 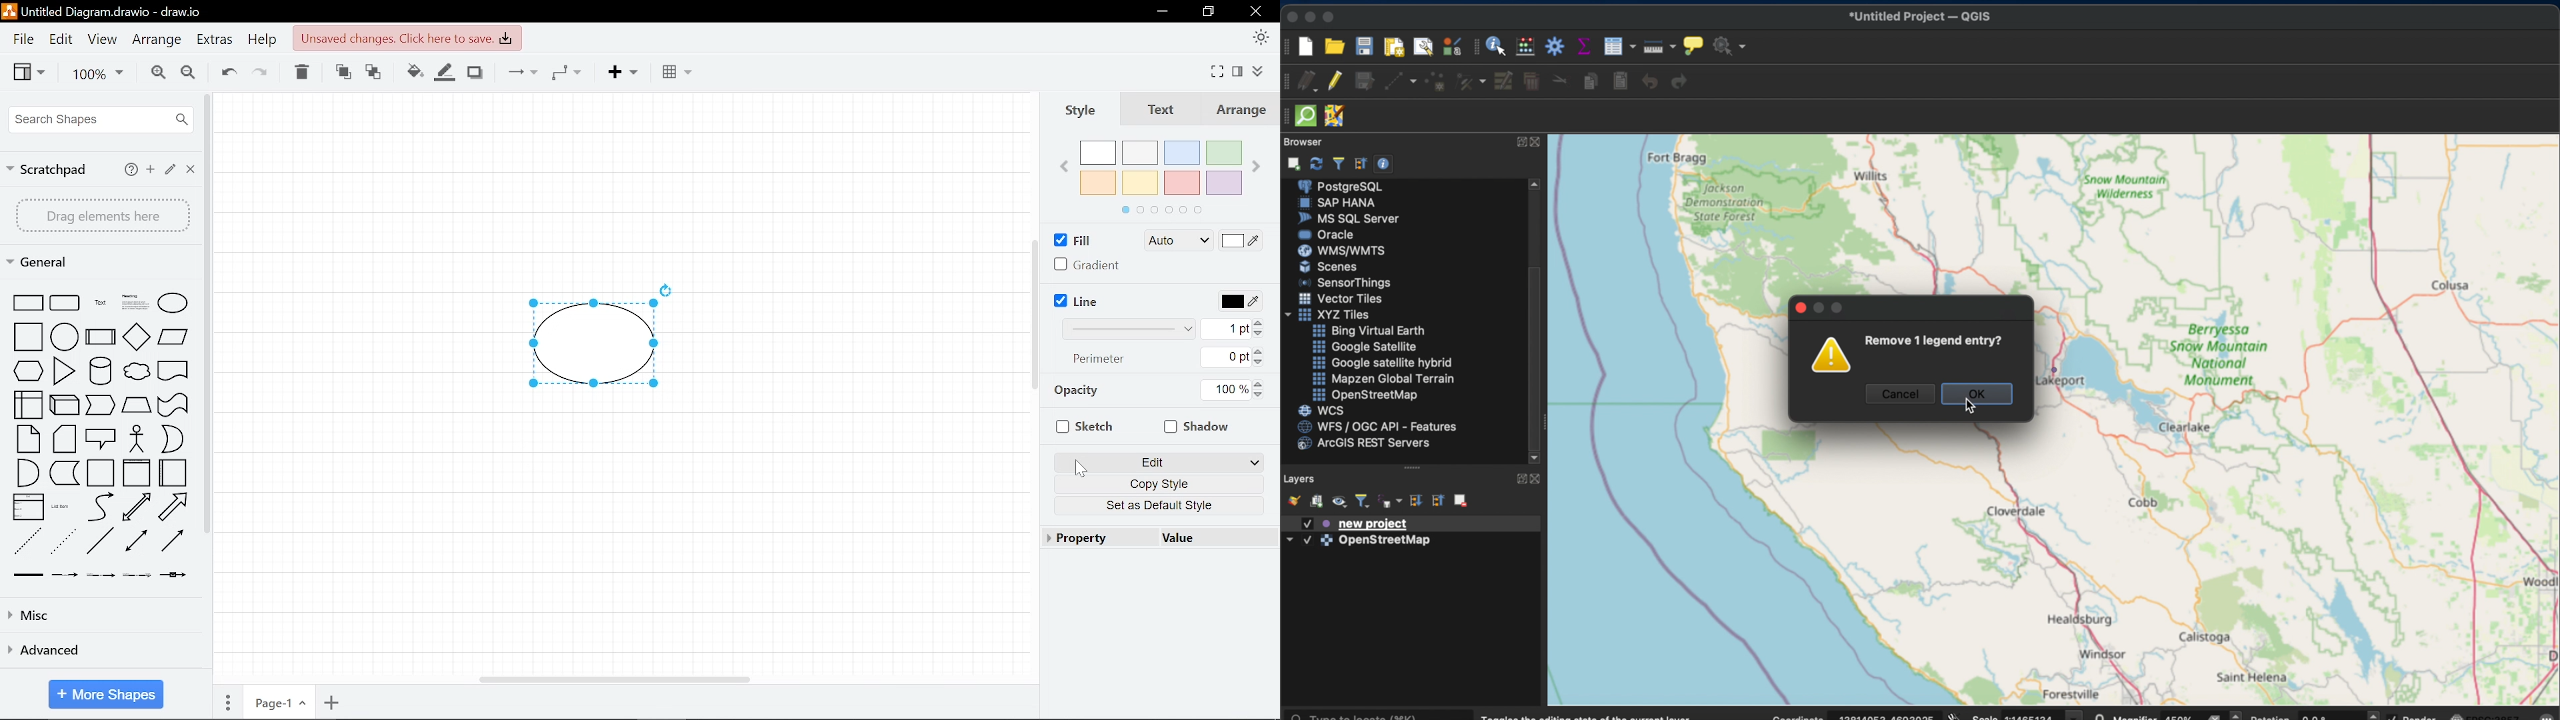 What do you see at coordinates (226, 703) in the screenshot?
I see `Pages` at bounding box center [226, 703].